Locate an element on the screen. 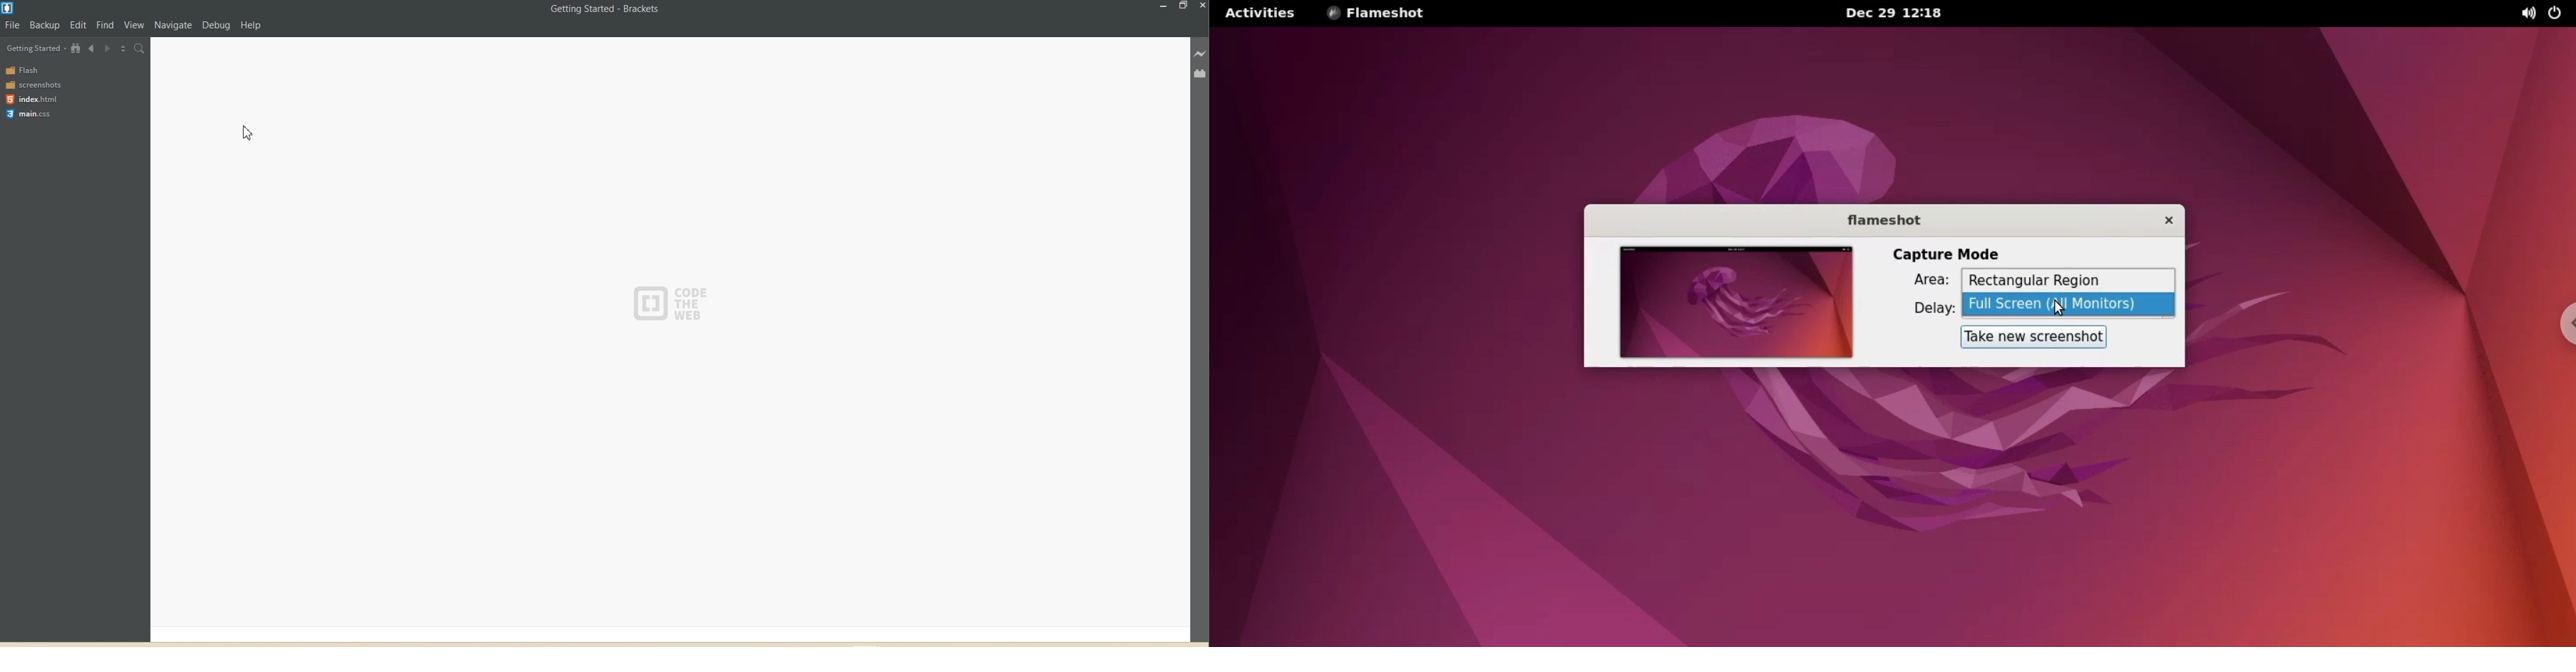  Navigate Backwards is located at coordinates (92, 47).